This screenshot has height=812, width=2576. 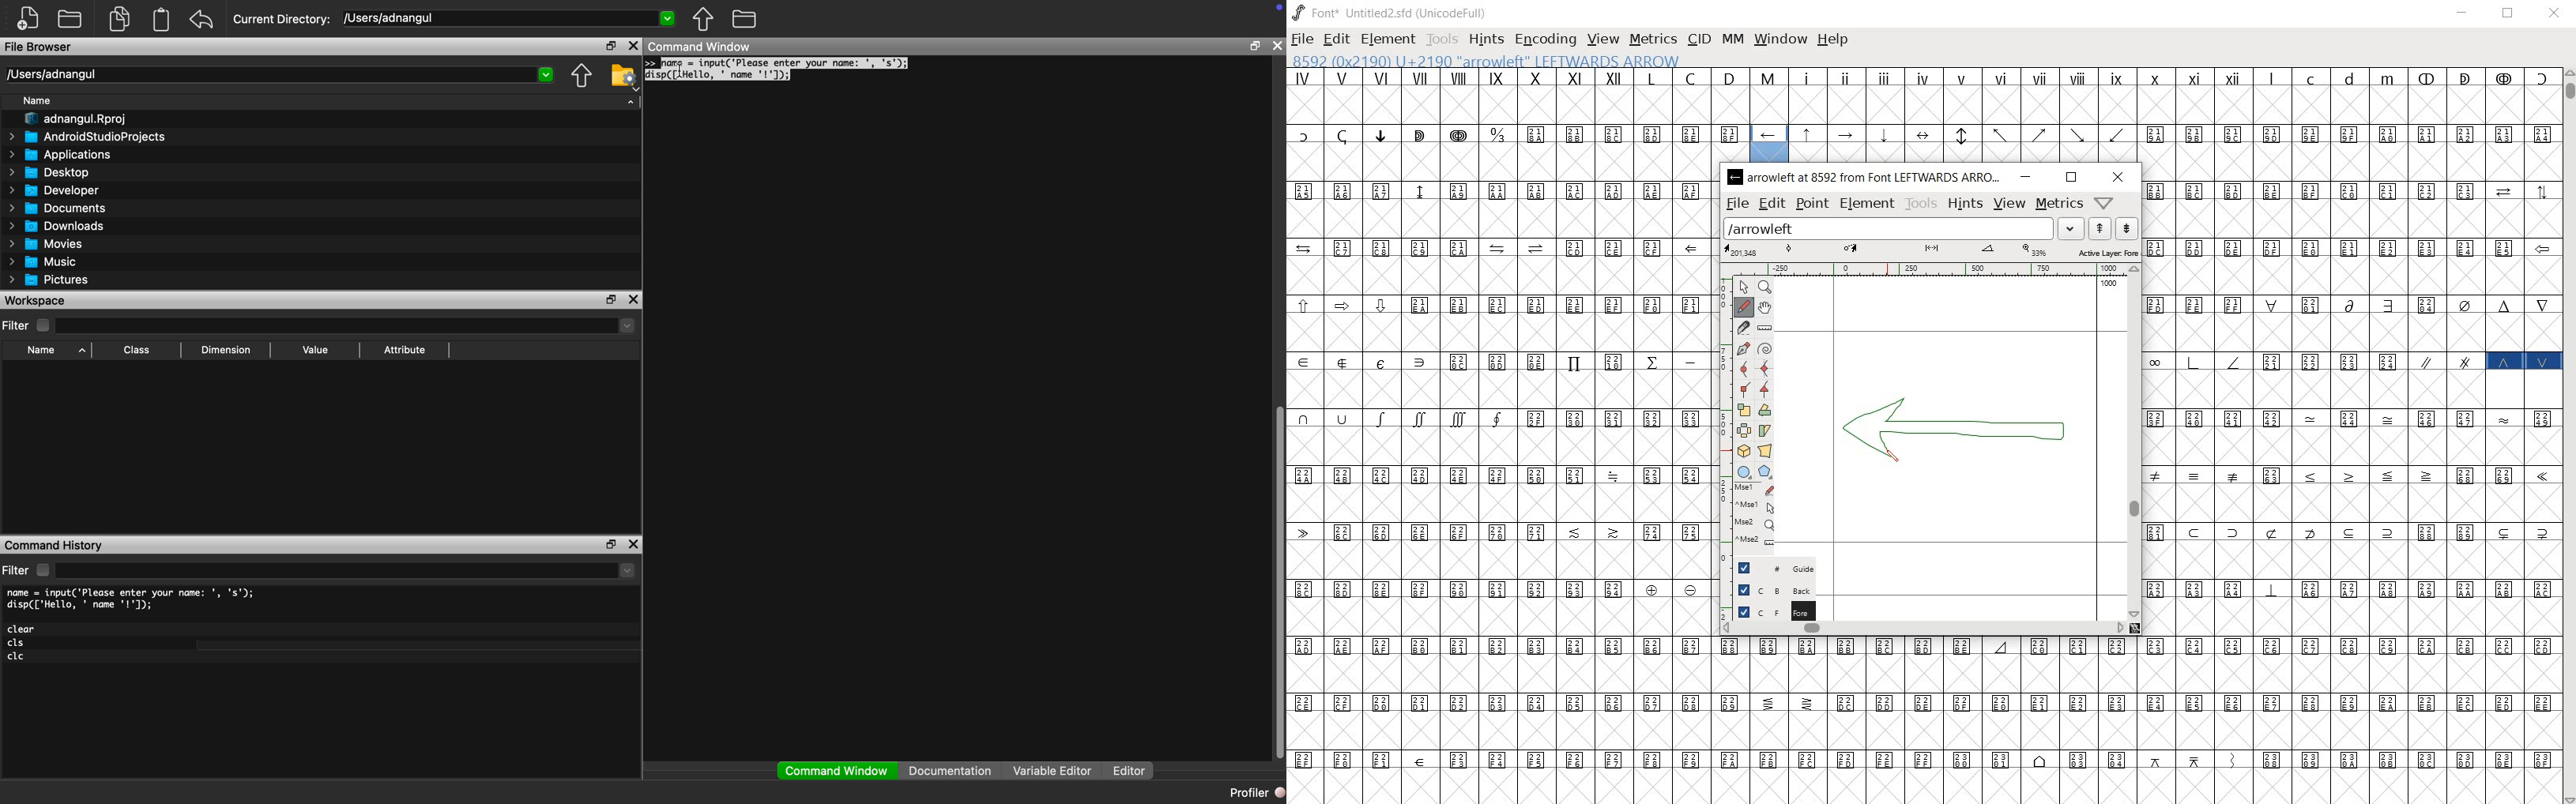 What do you see at coordinates (611, 299) in the screenshot?
I see `maximize` at bounding box center [611, 299].